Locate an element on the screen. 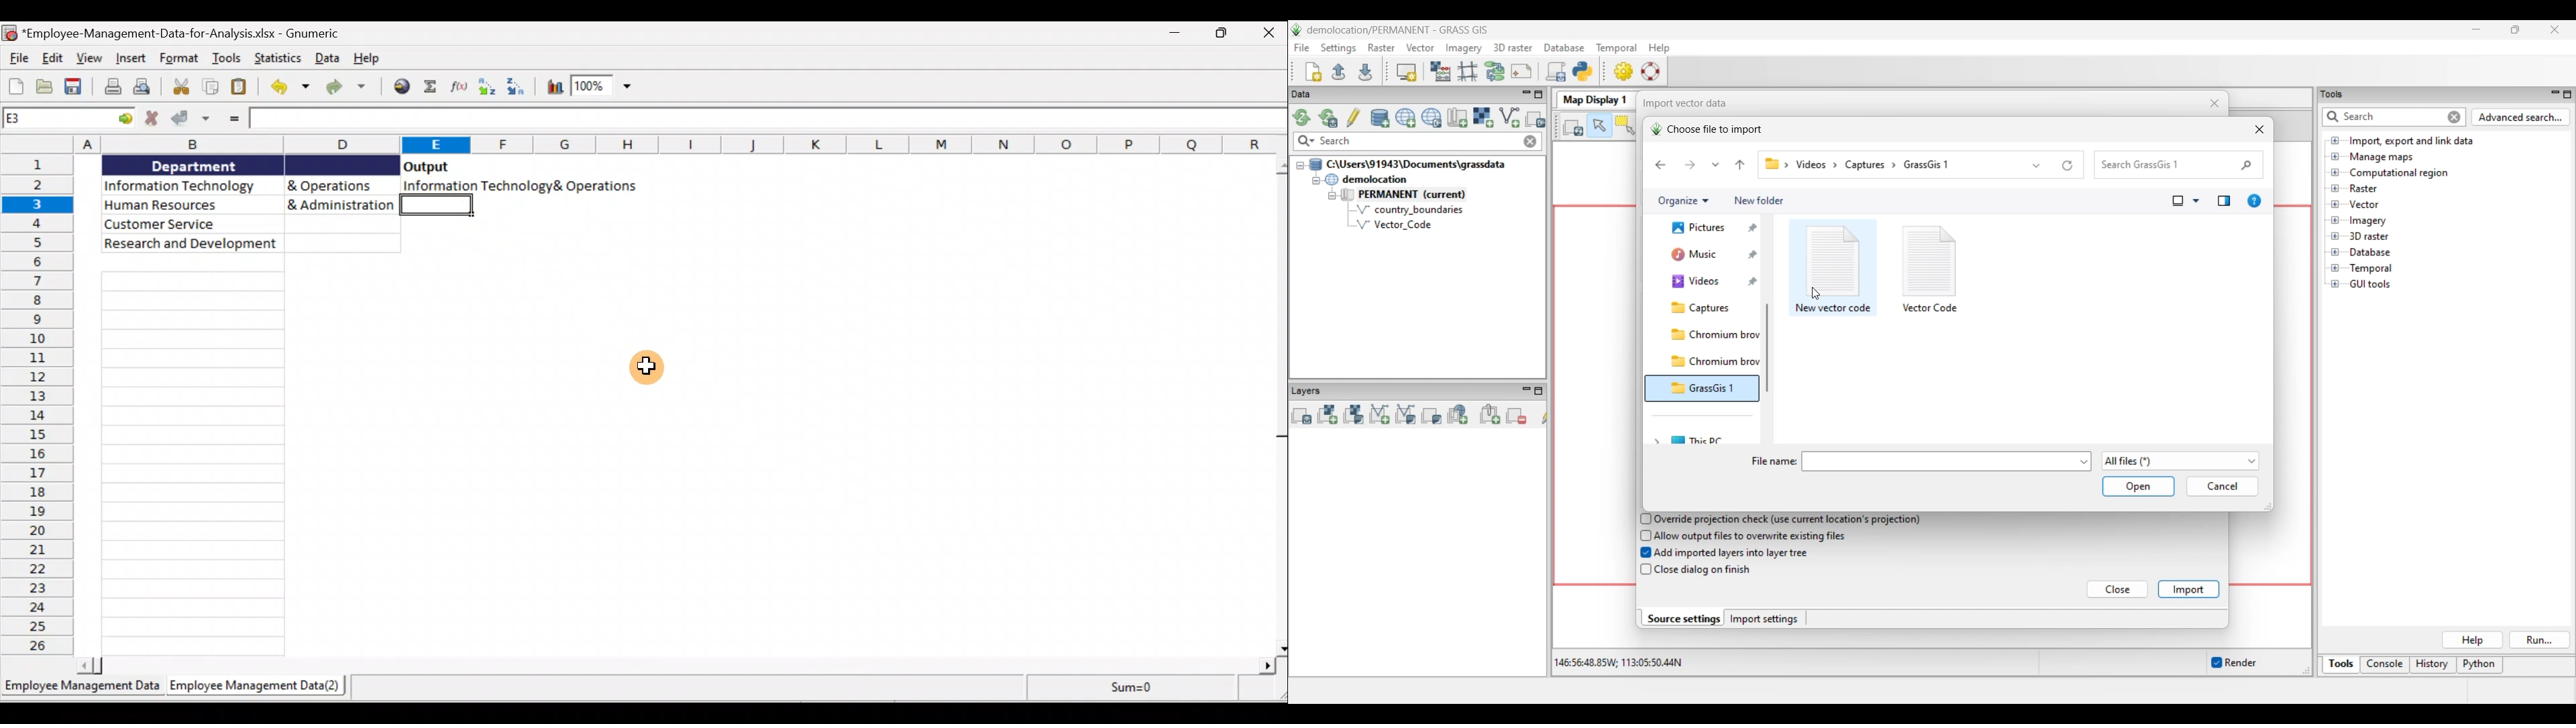  scroll bar is located at coordinates (1277, 404).